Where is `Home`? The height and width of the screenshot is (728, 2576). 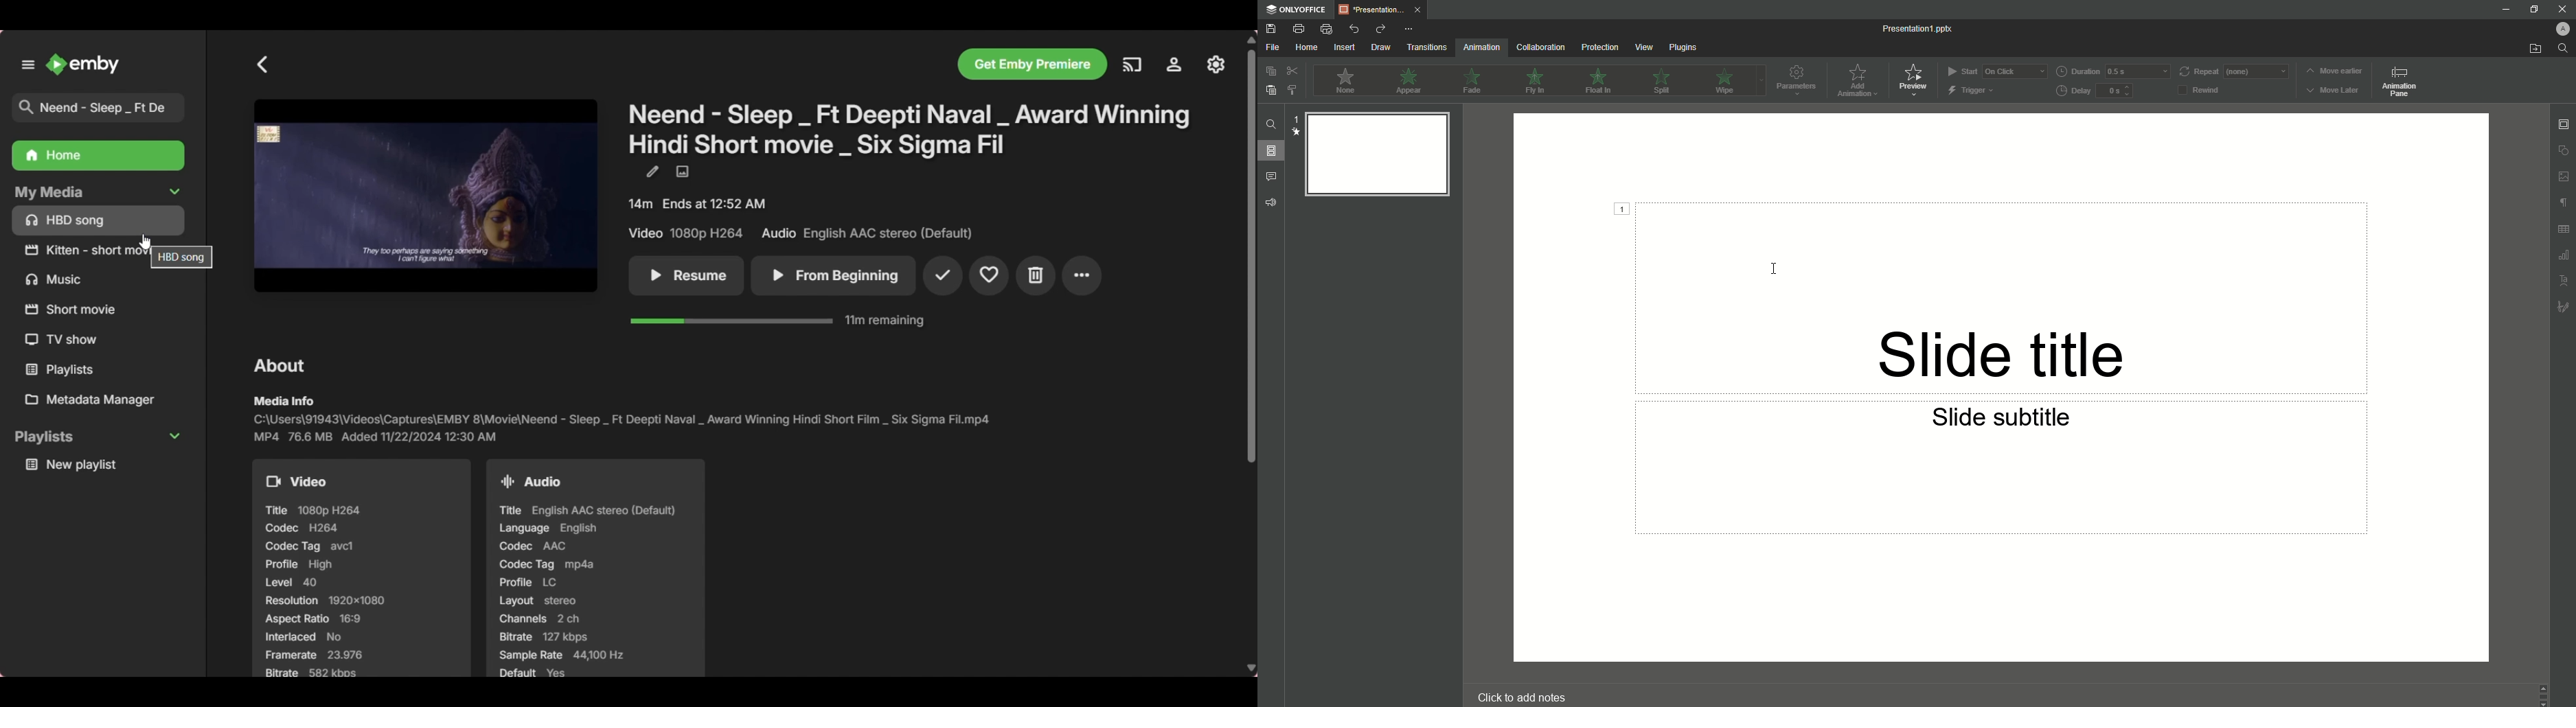 Home is located at coordinates (1307, 48).